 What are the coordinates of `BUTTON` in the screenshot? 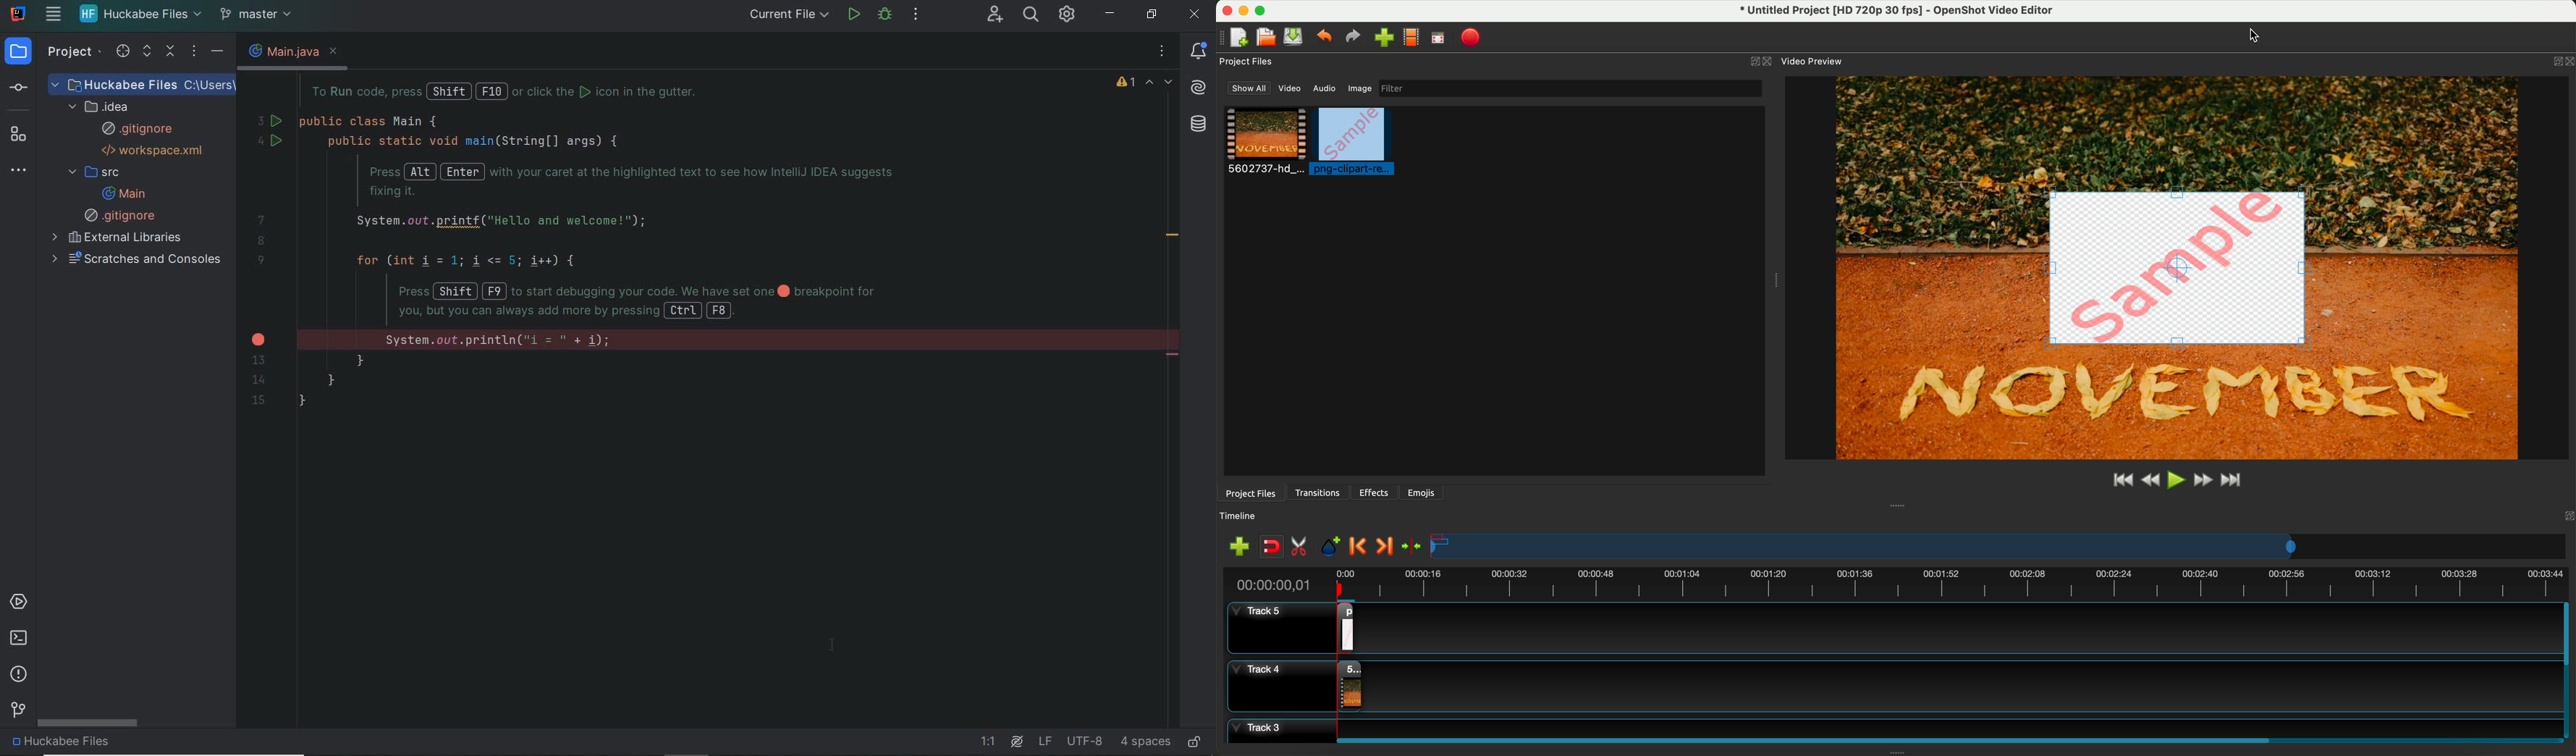 It's located at (2556, 58).